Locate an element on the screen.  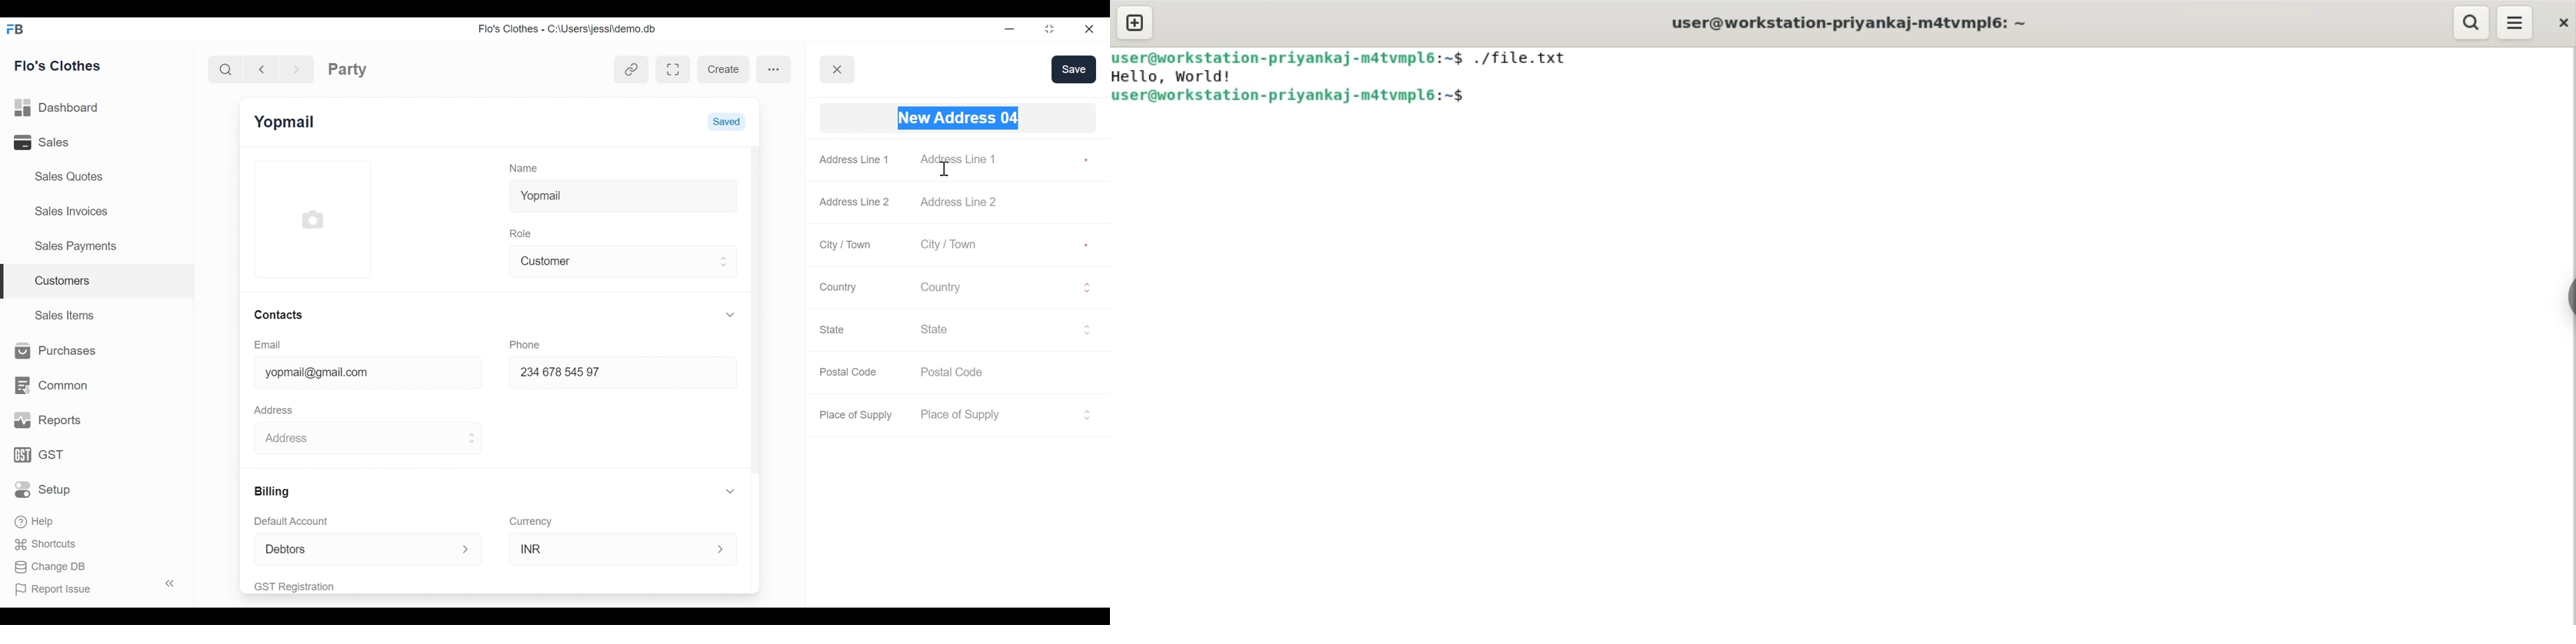
GST Registration is located at coordinates (309, 586).